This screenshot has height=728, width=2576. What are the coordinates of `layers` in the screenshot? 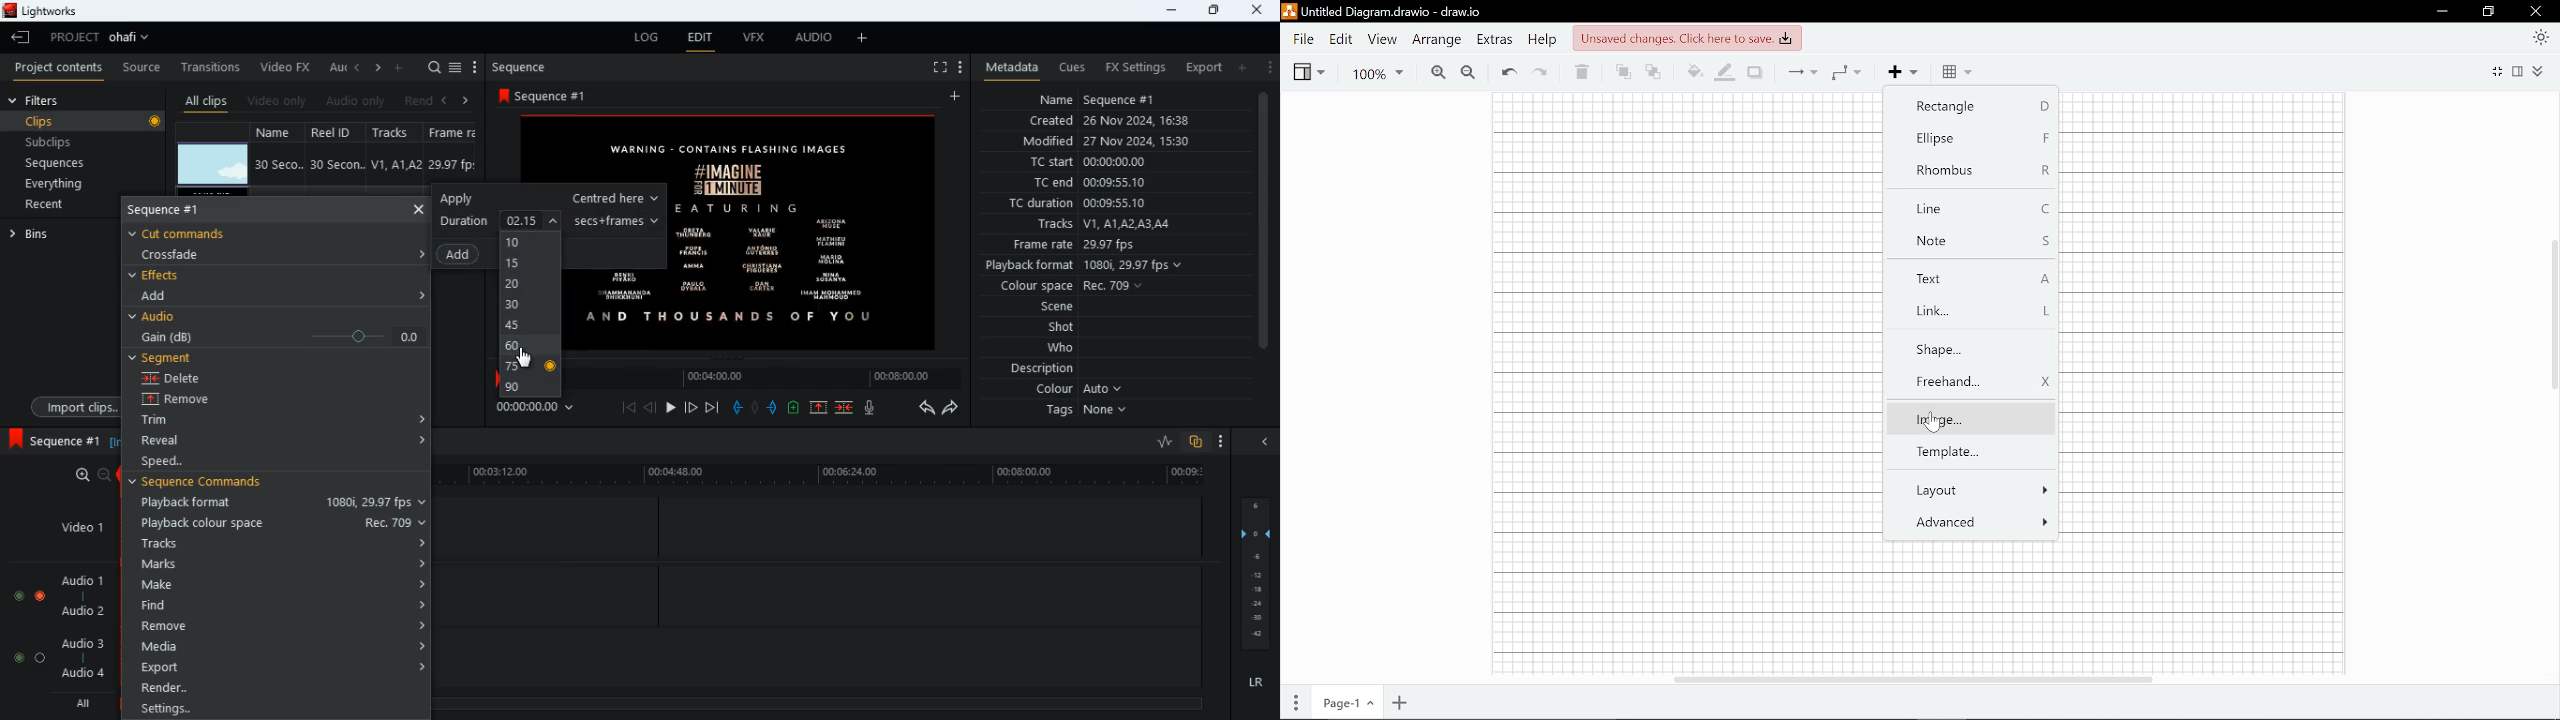 It's located at (1259, 573).